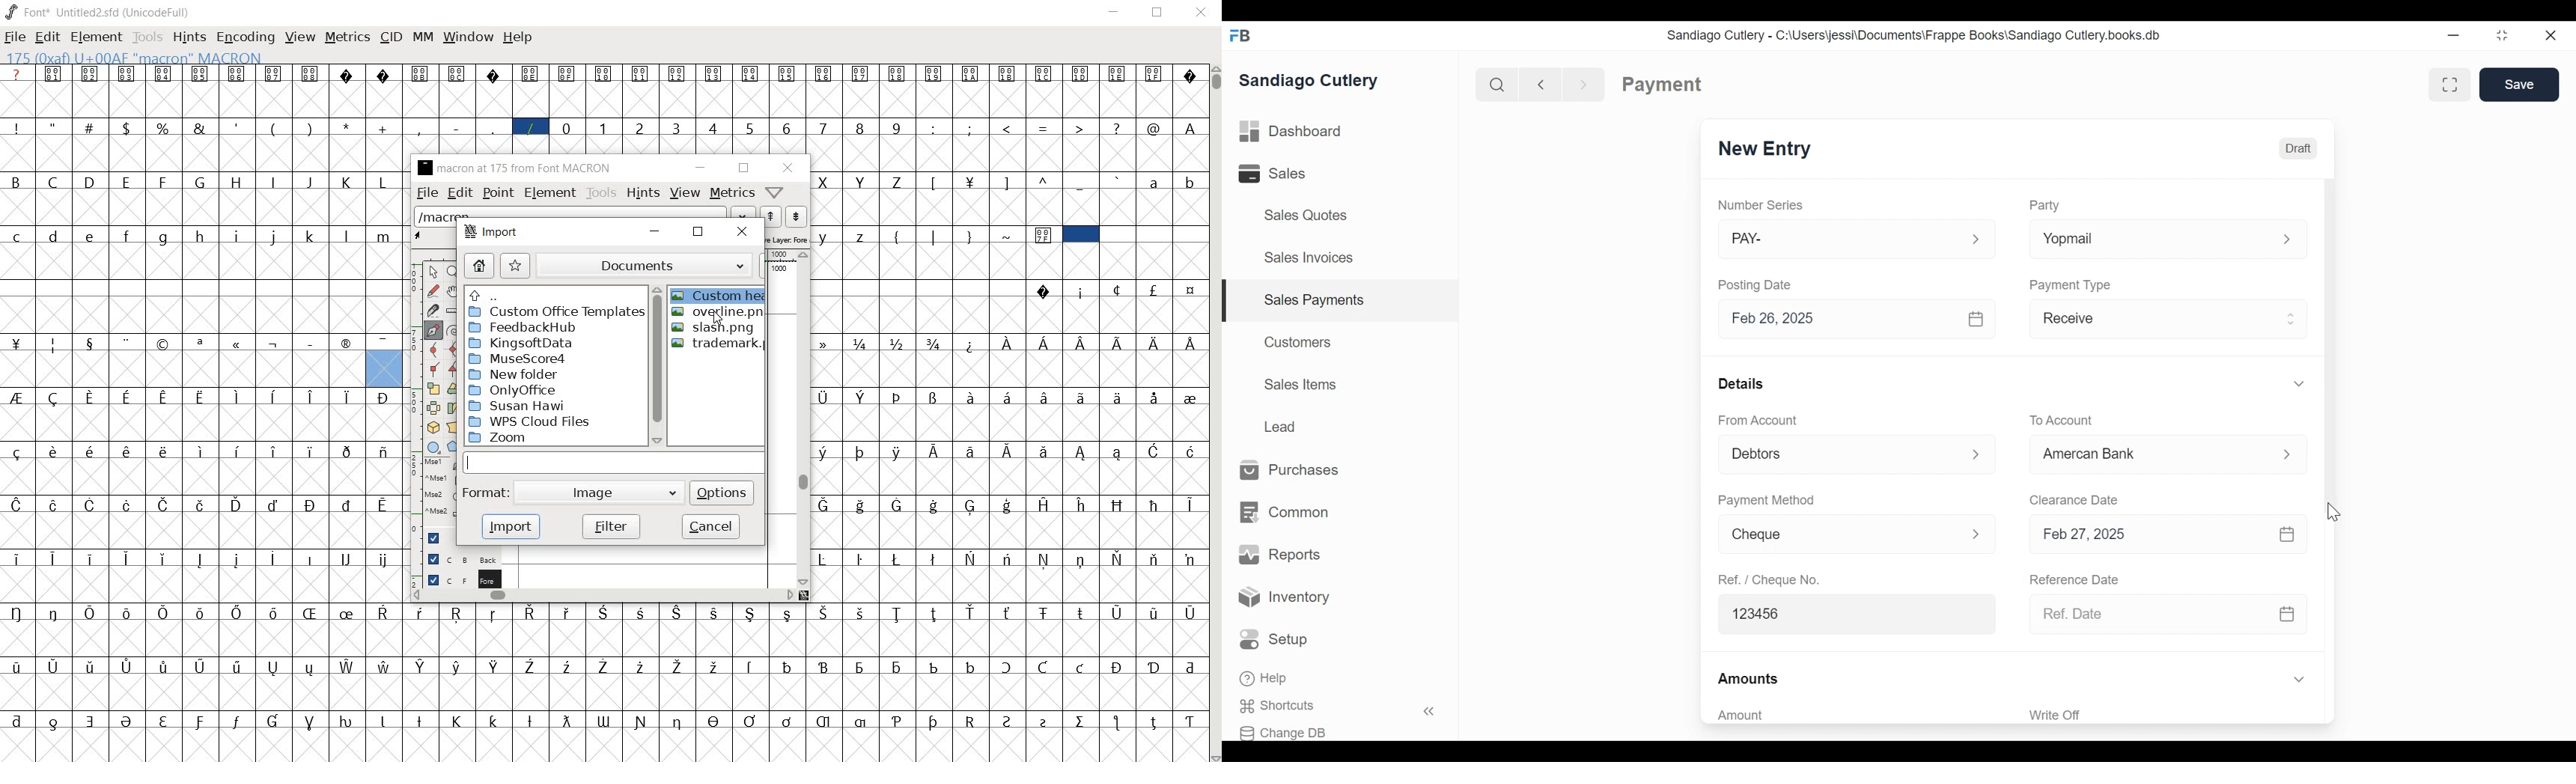 The height and width of the screenshot is (784, 2576). What do you see at coordinates (823, 719) in the screenshot?
I see `Symbol` at bounding box center [823, 719].